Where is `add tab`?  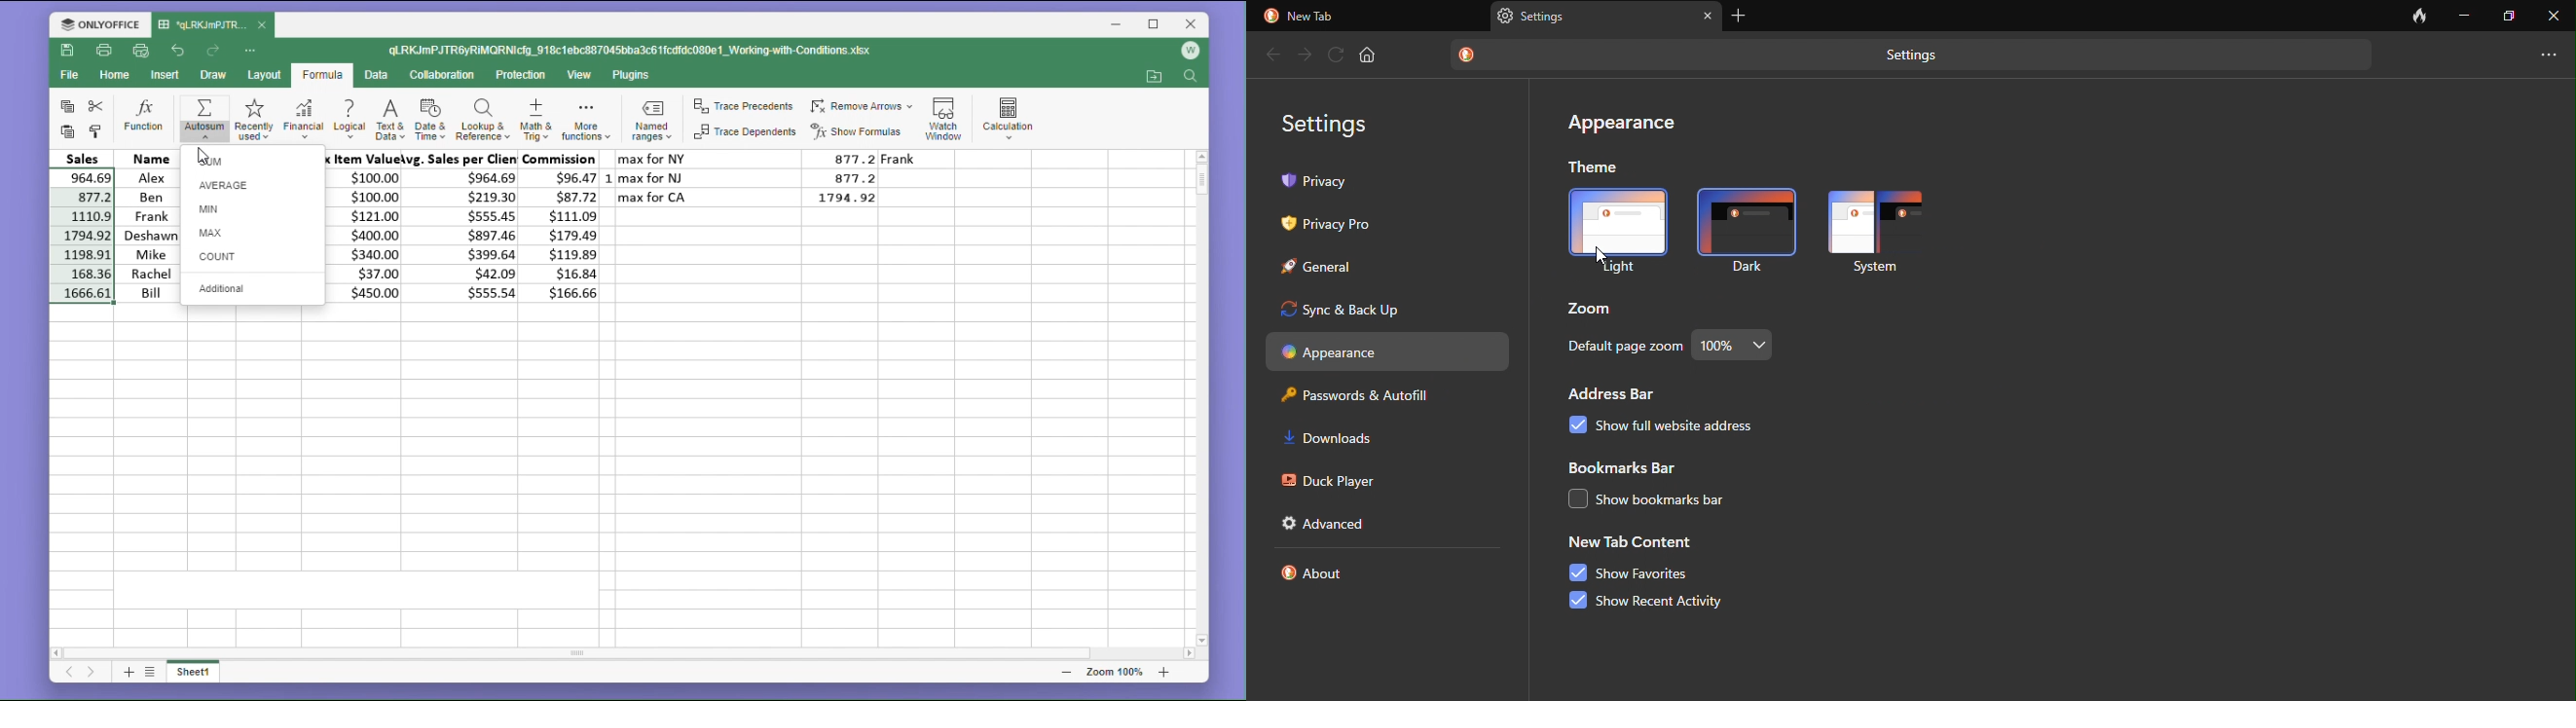 add tab is located at coordinates (1743, 16).